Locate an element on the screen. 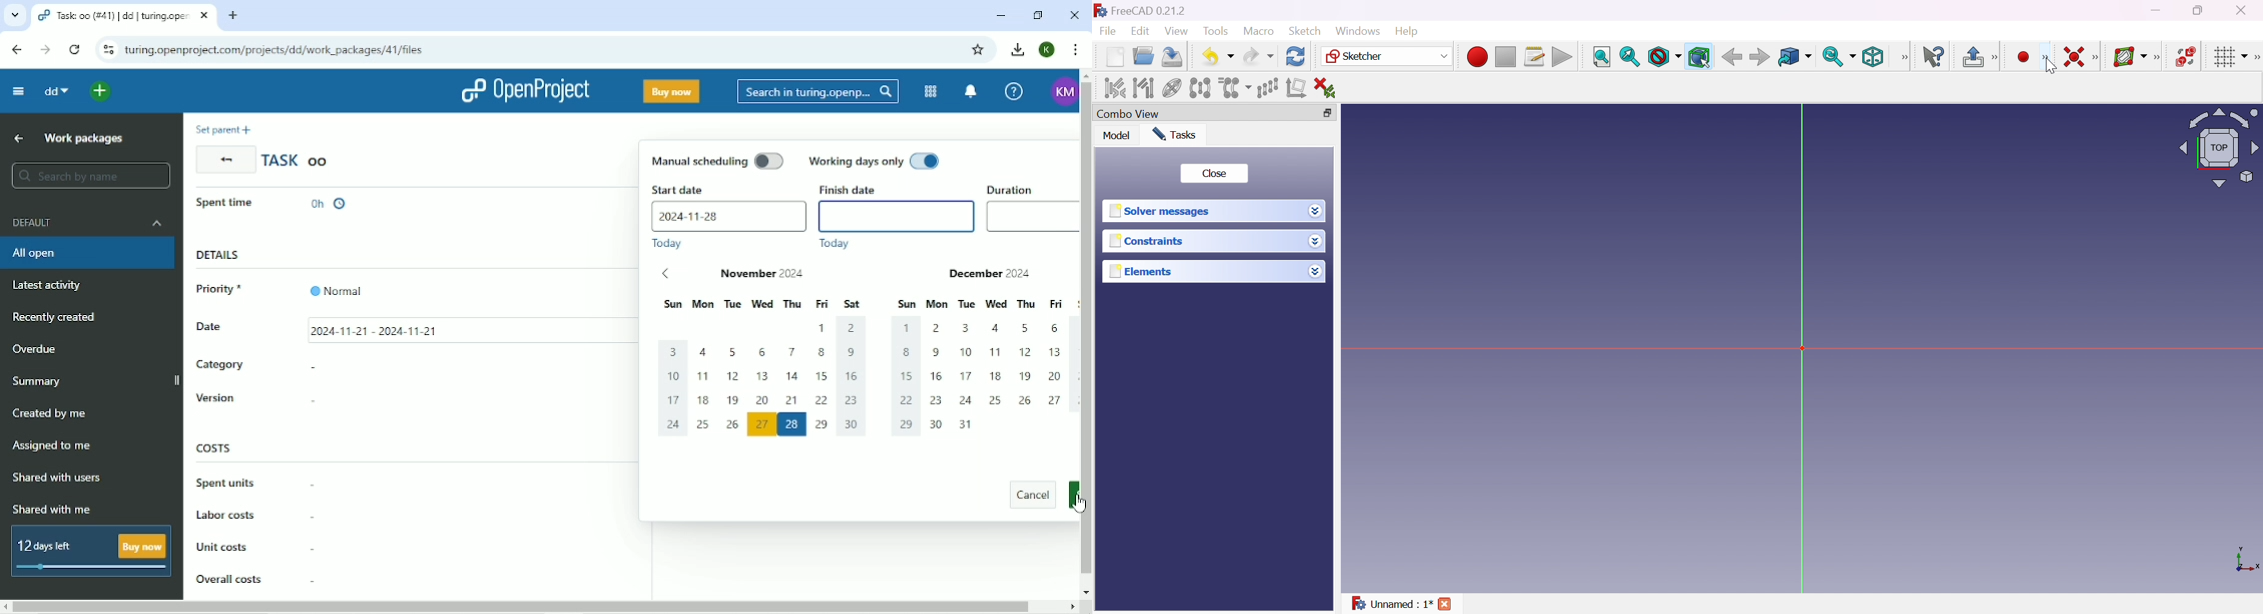  Sync is located at coordinates (1839, 56).